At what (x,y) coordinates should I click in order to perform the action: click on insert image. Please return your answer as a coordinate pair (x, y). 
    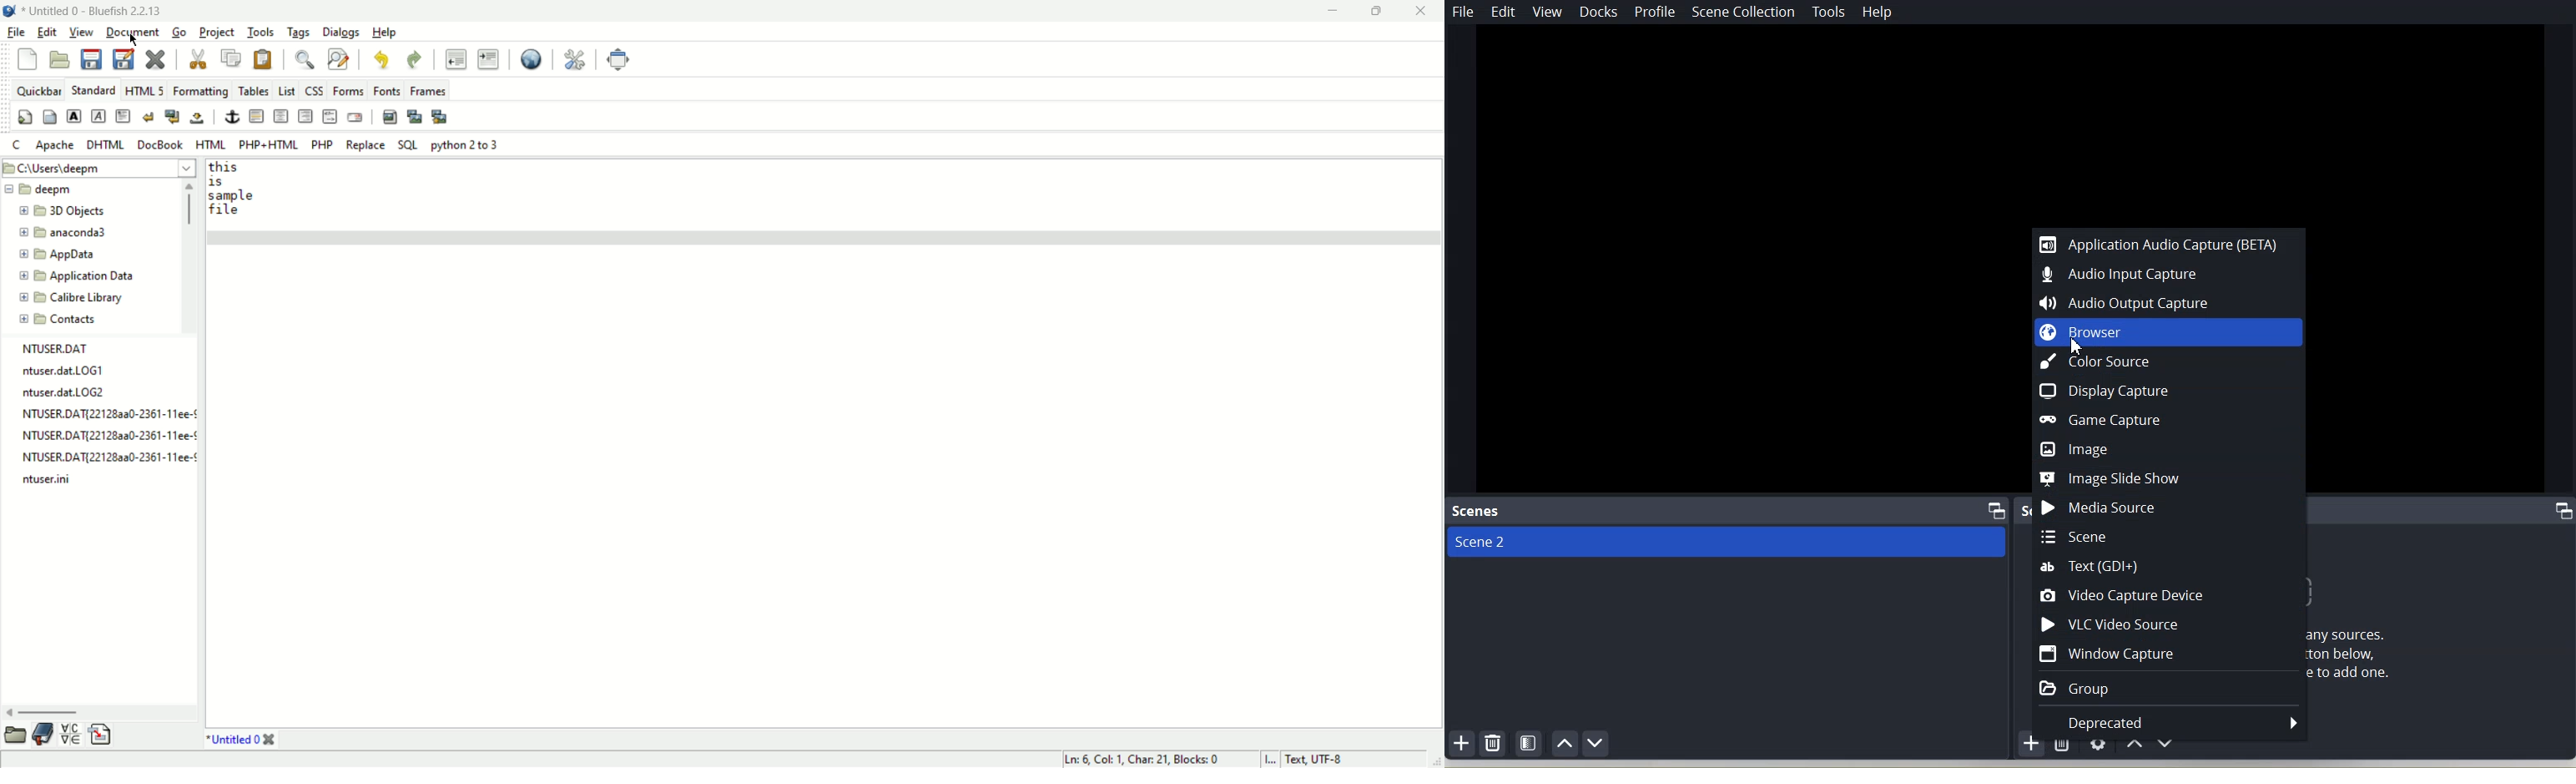
    Looking at the image, I should click on (390, 117).